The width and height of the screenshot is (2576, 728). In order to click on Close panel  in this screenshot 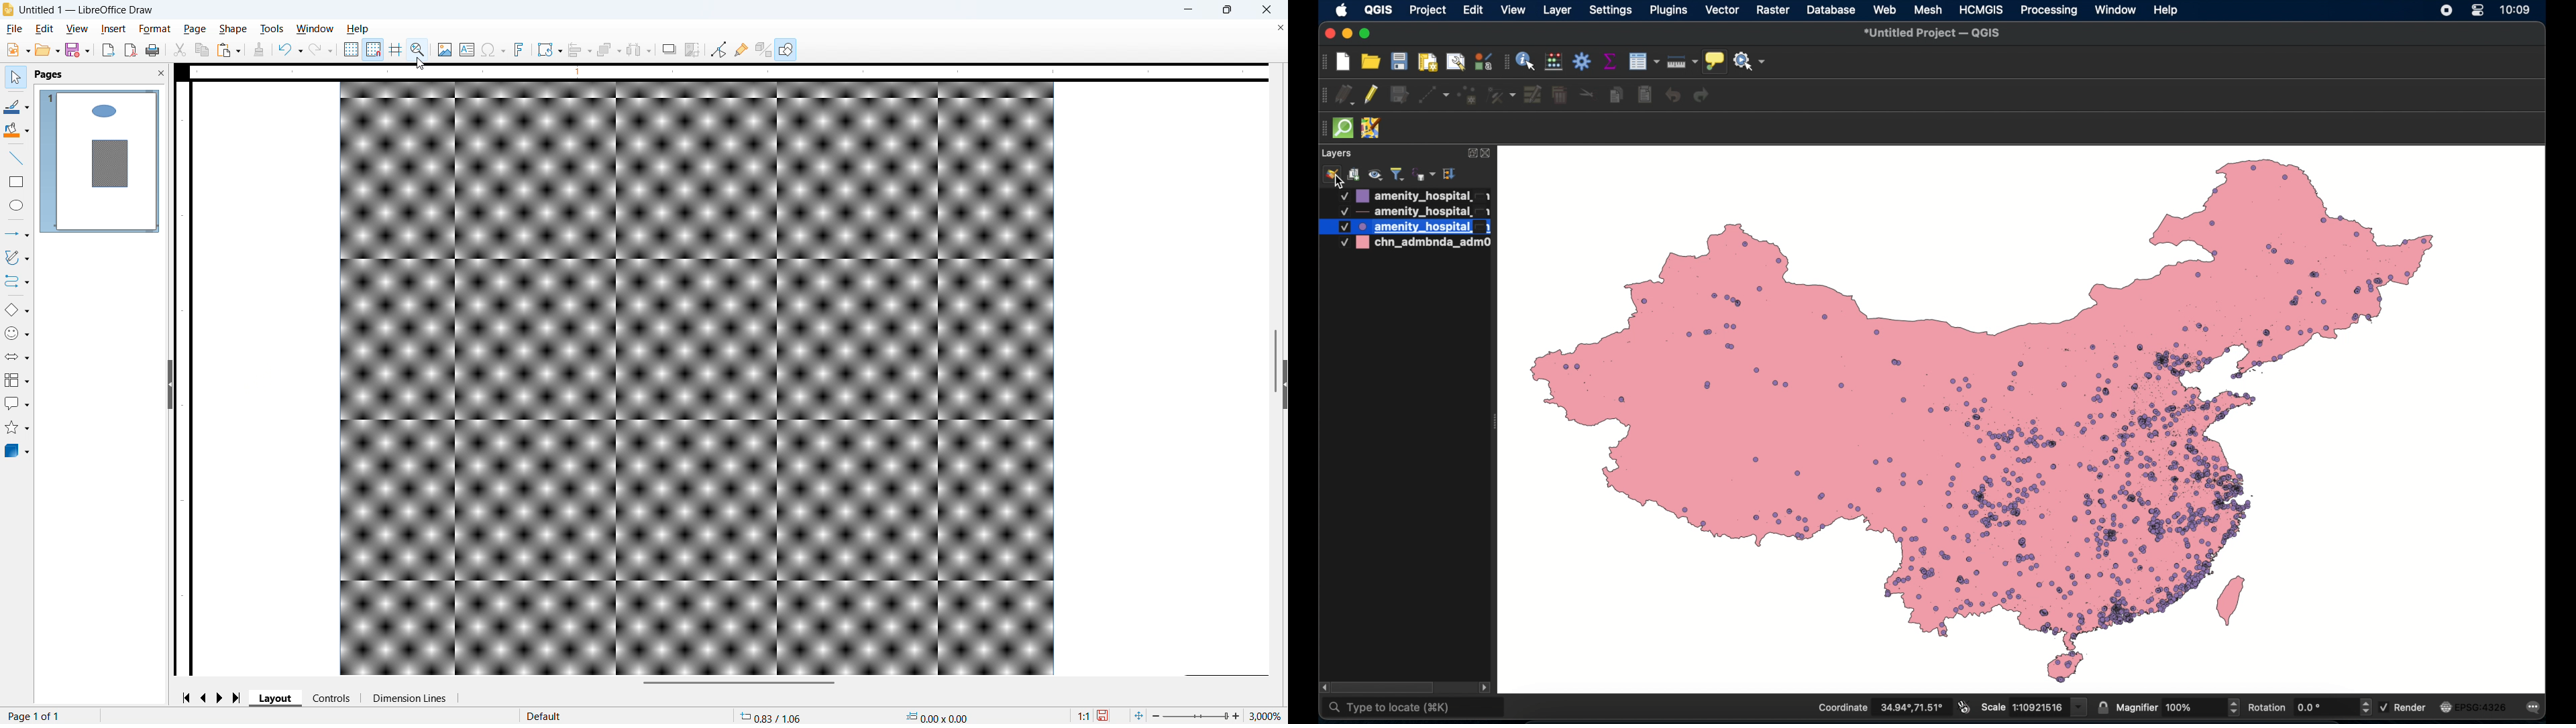, I will do `click(162, 73)`.